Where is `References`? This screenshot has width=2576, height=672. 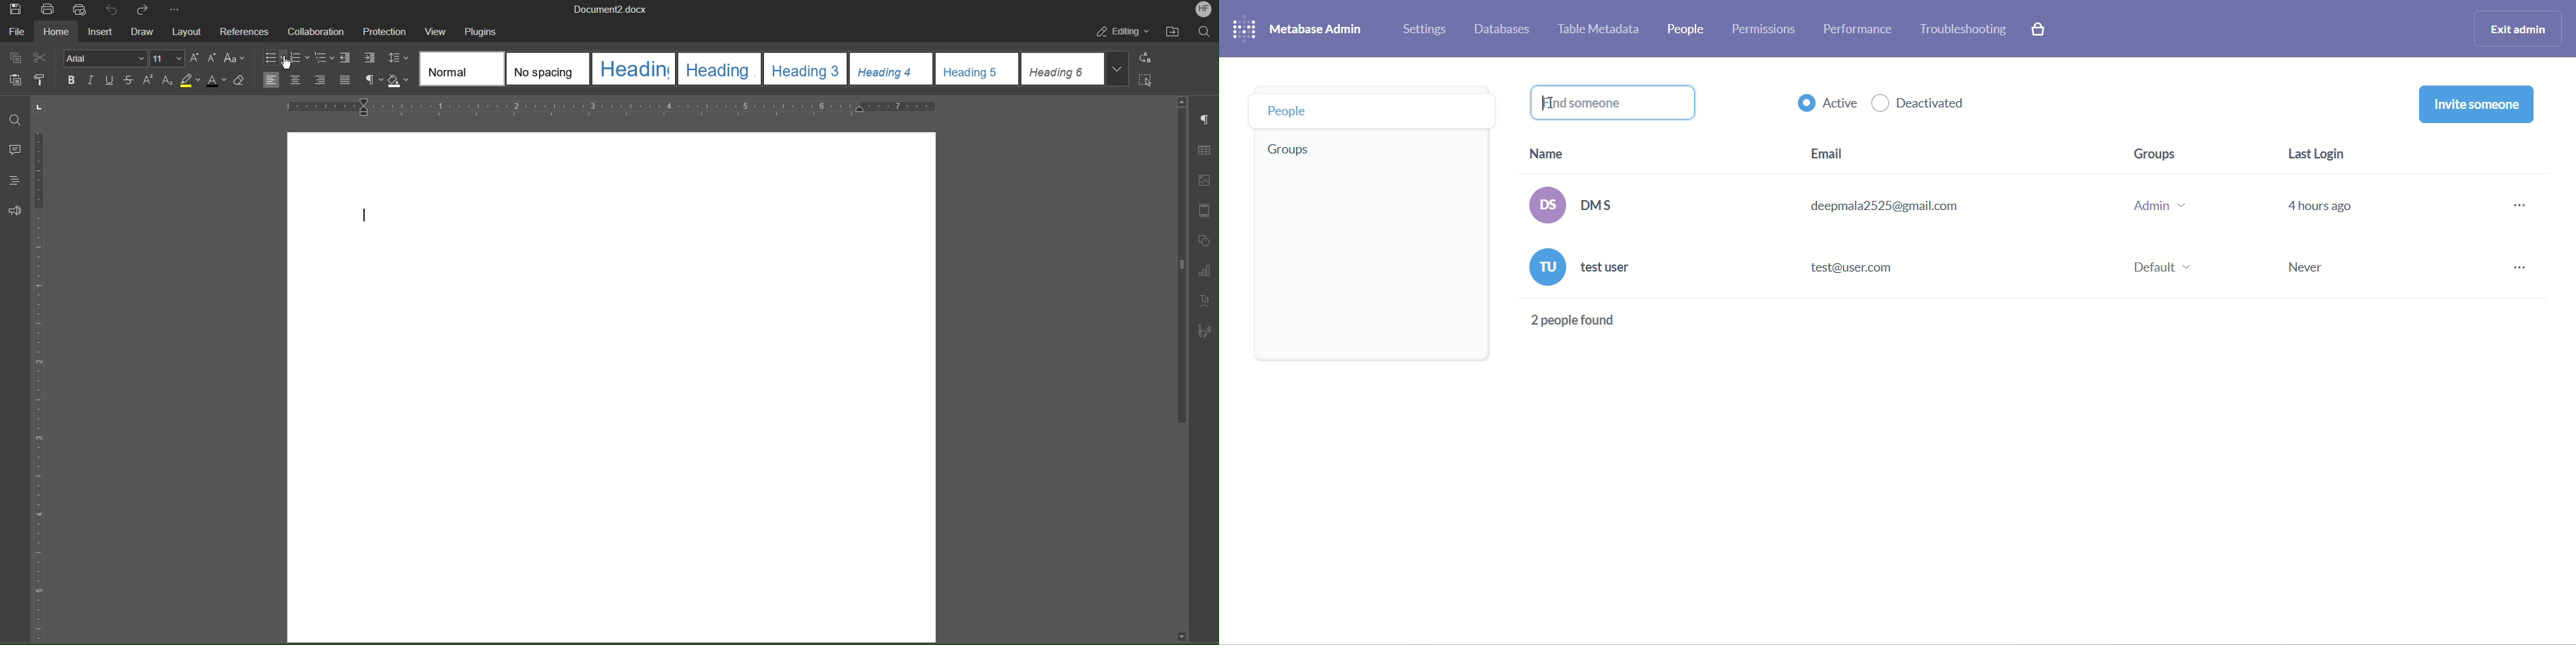 References is located at coordinates (248, 32).